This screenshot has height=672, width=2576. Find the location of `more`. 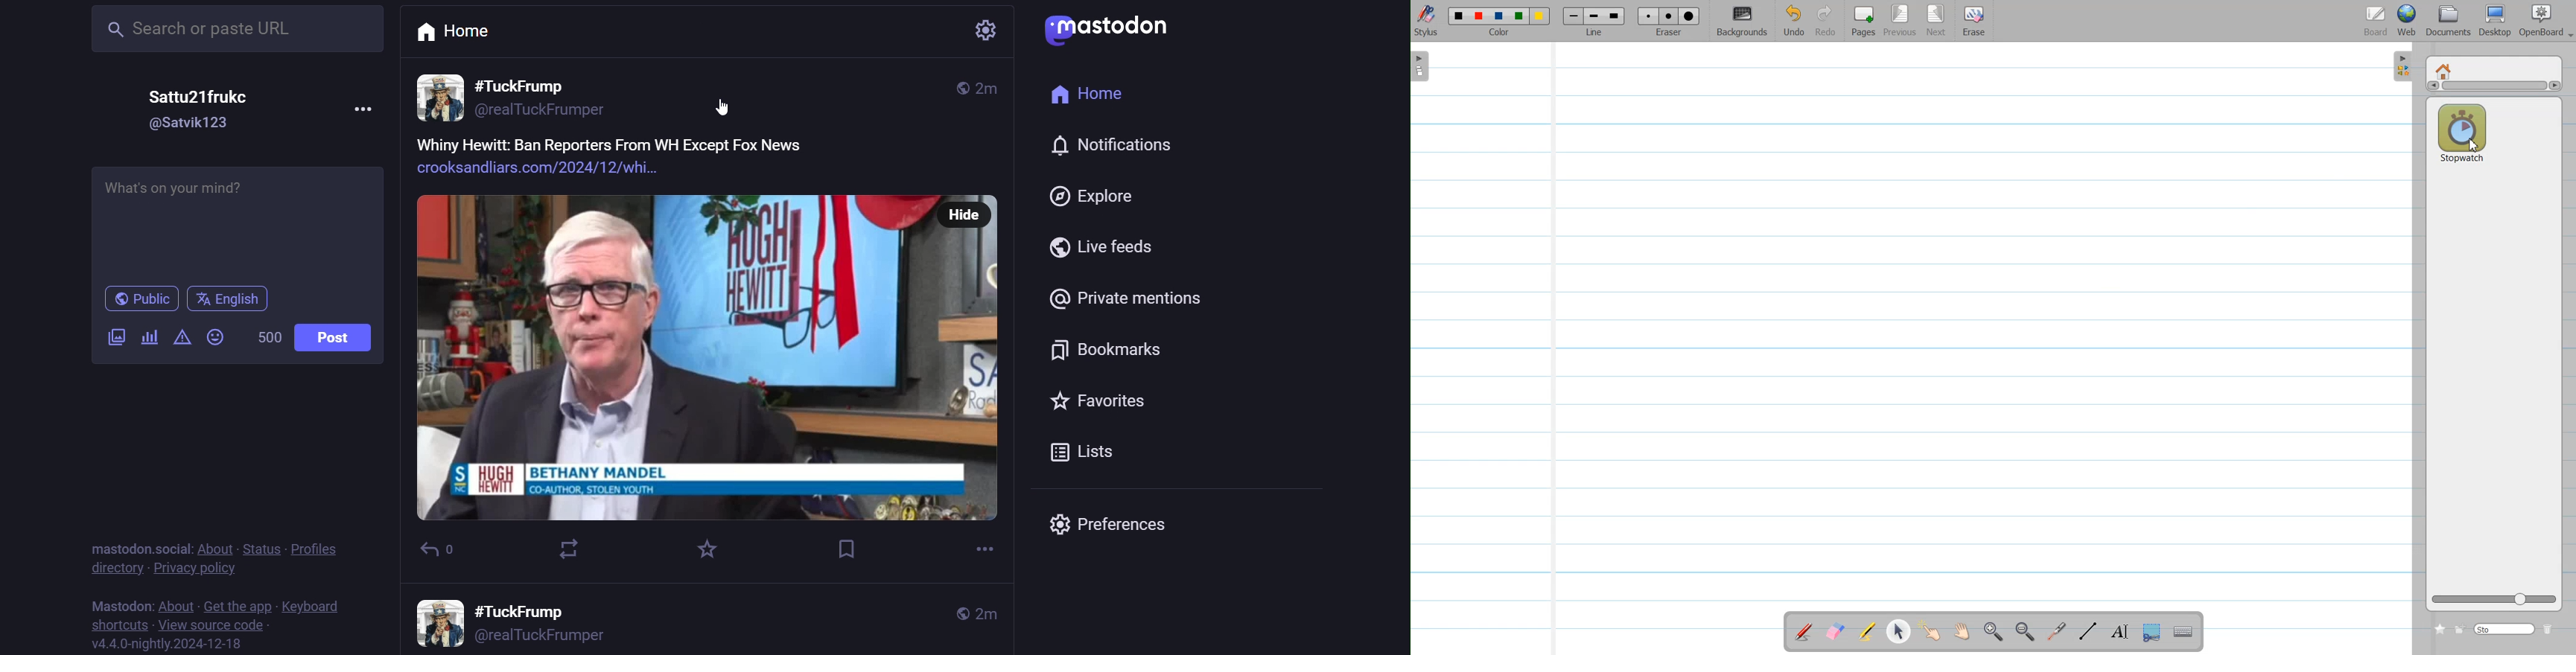

more is located at coordinates (979, 546).